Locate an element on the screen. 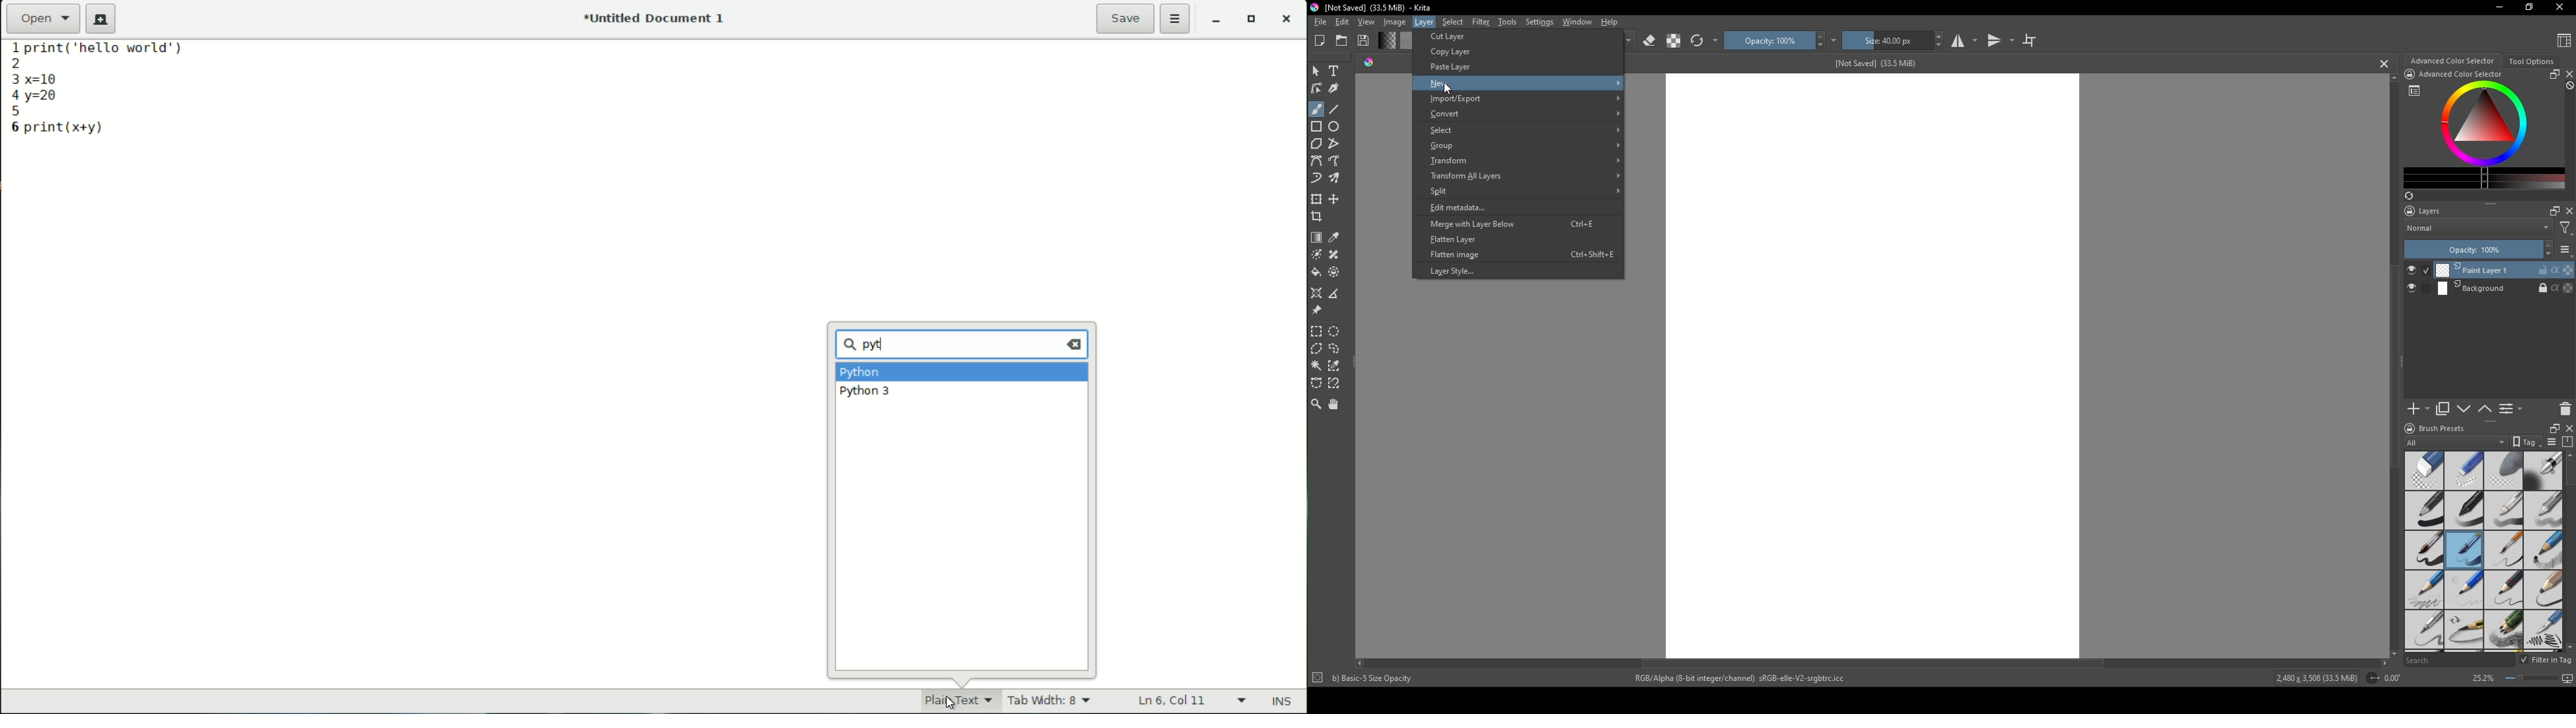 The image size is (2576, 728). All is located at coordinates (2456, 442).